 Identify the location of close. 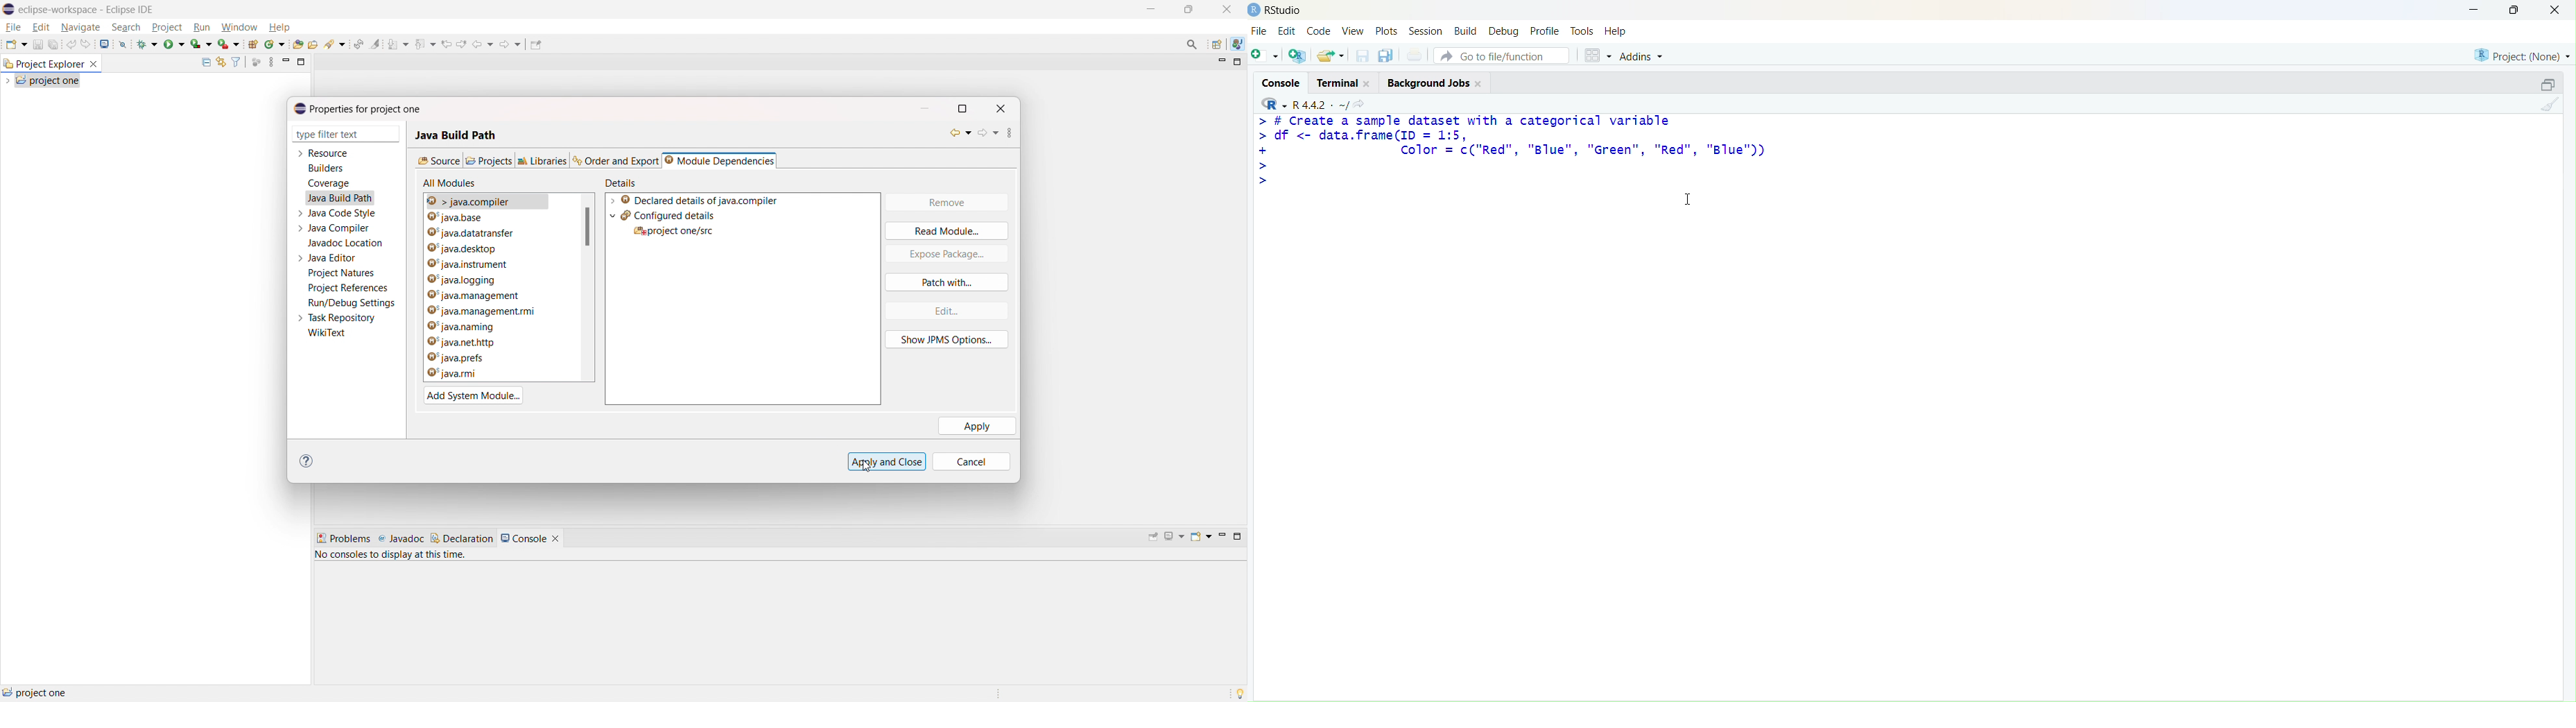
(2555, 9).